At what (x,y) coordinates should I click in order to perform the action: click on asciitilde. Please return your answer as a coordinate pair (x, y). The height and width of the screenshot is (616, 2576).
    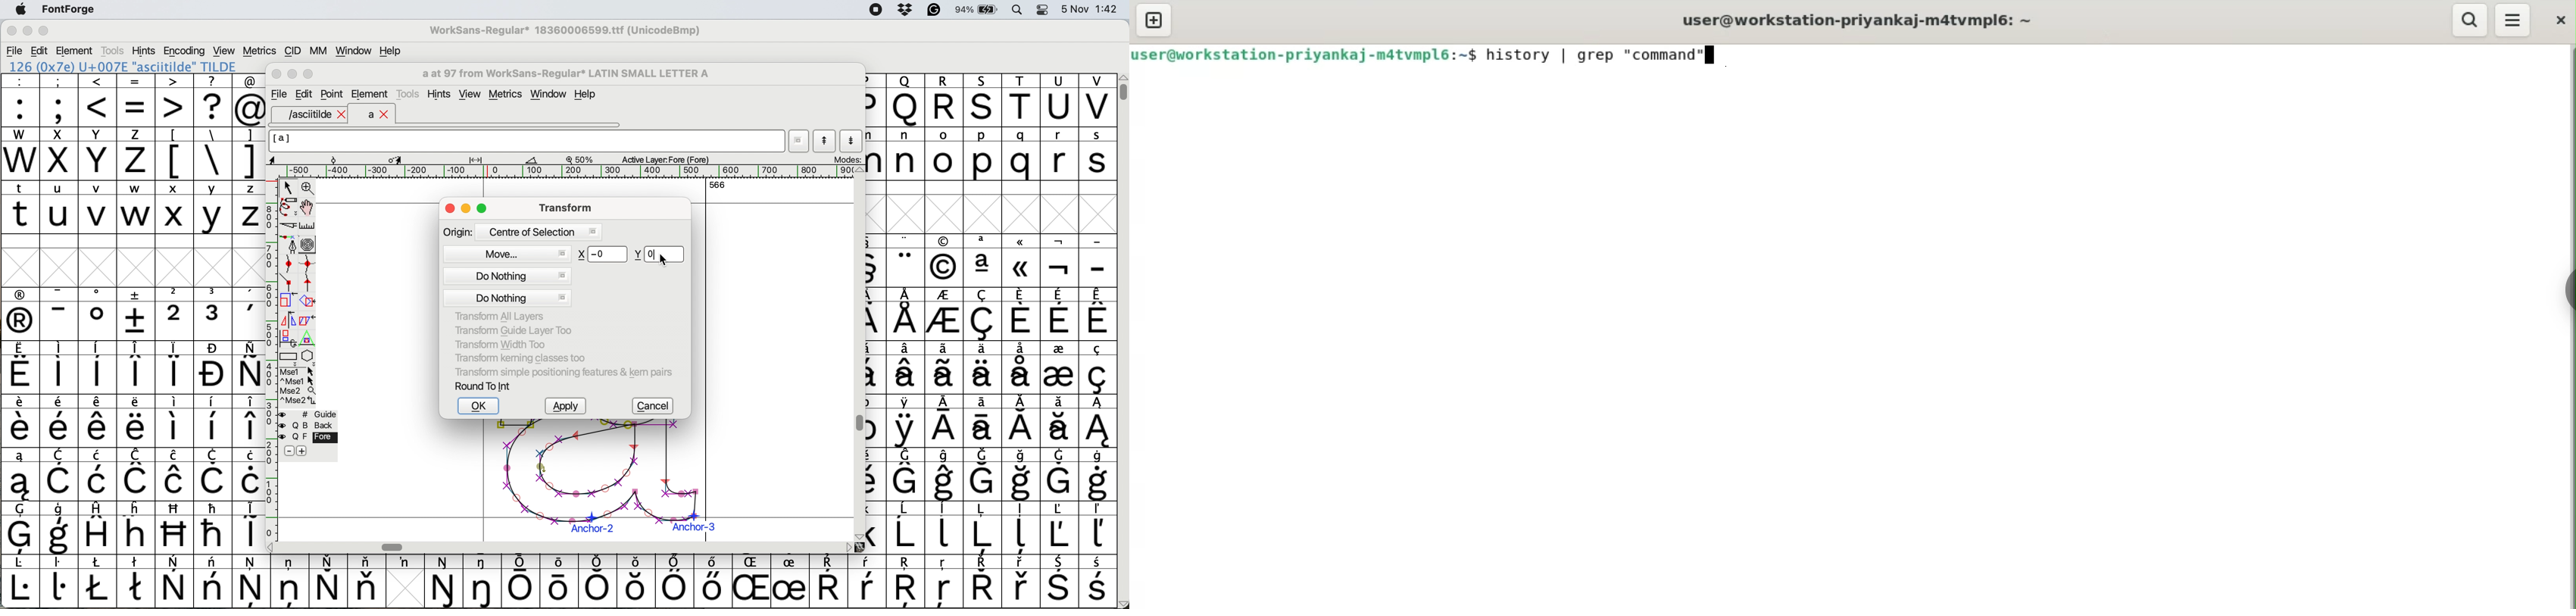
    Looking at the image, I should click on (315, 114).